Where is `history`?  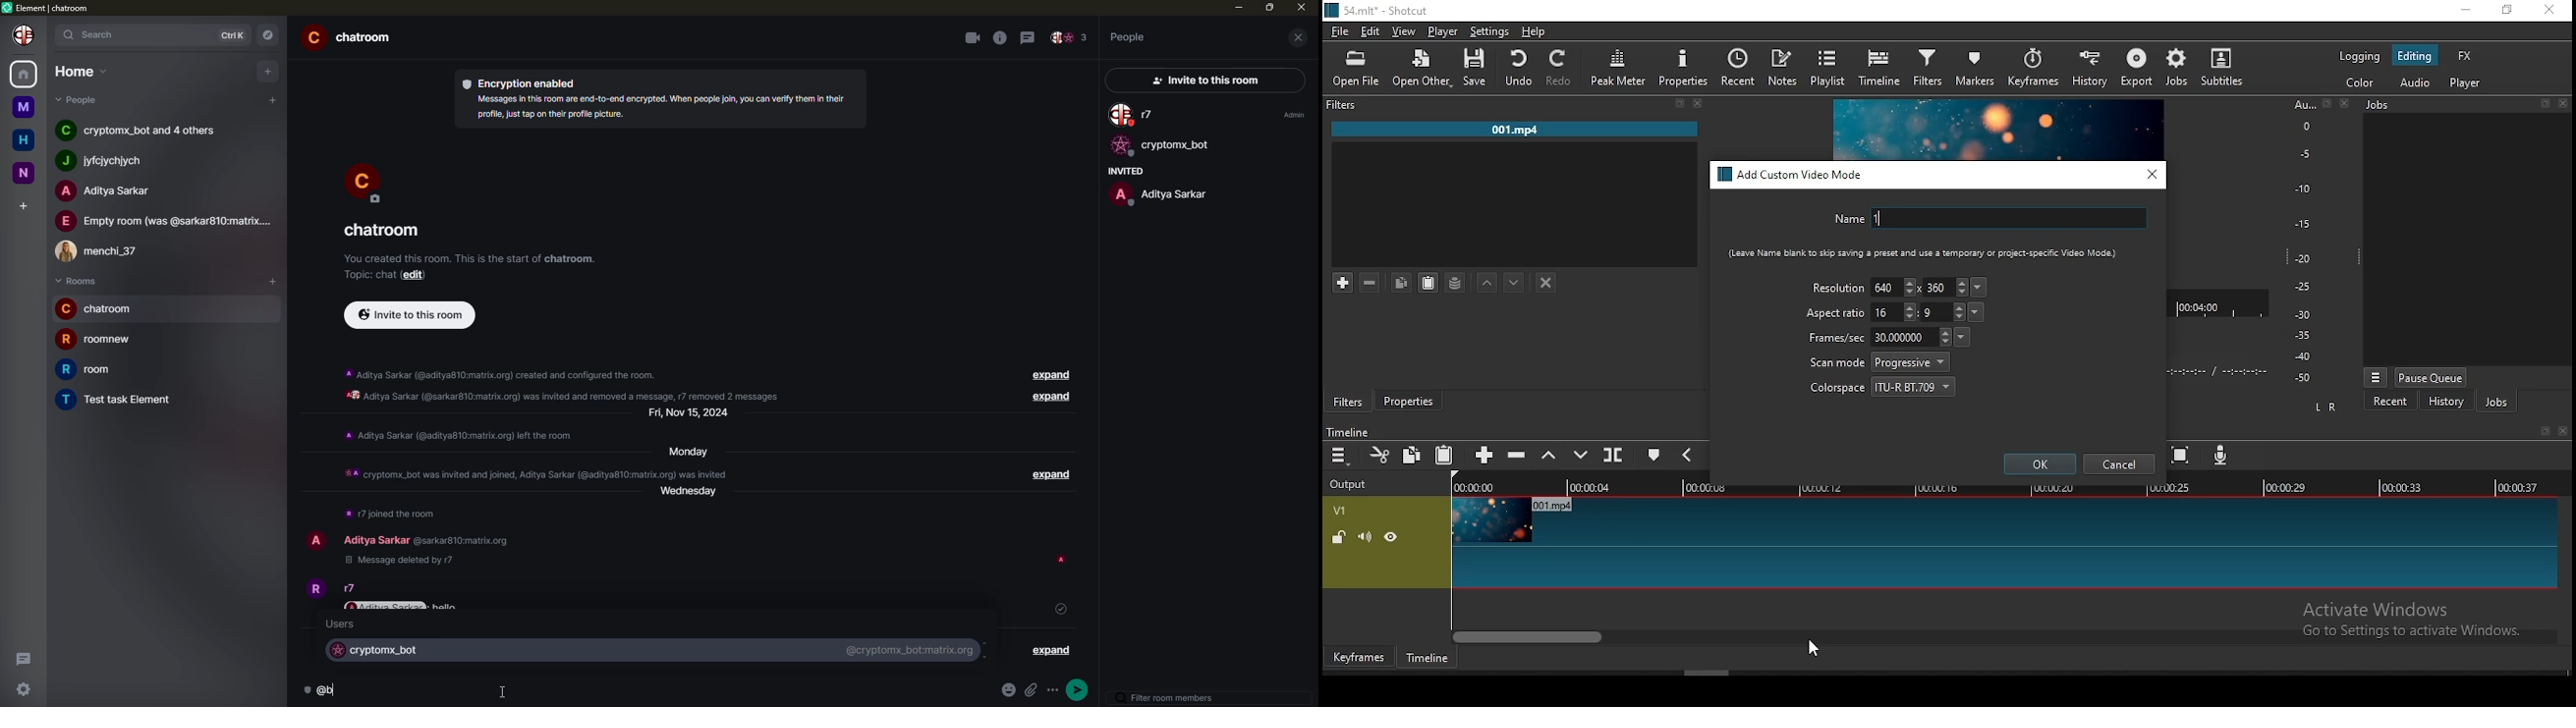 history is located at coordinates (2445, 404).